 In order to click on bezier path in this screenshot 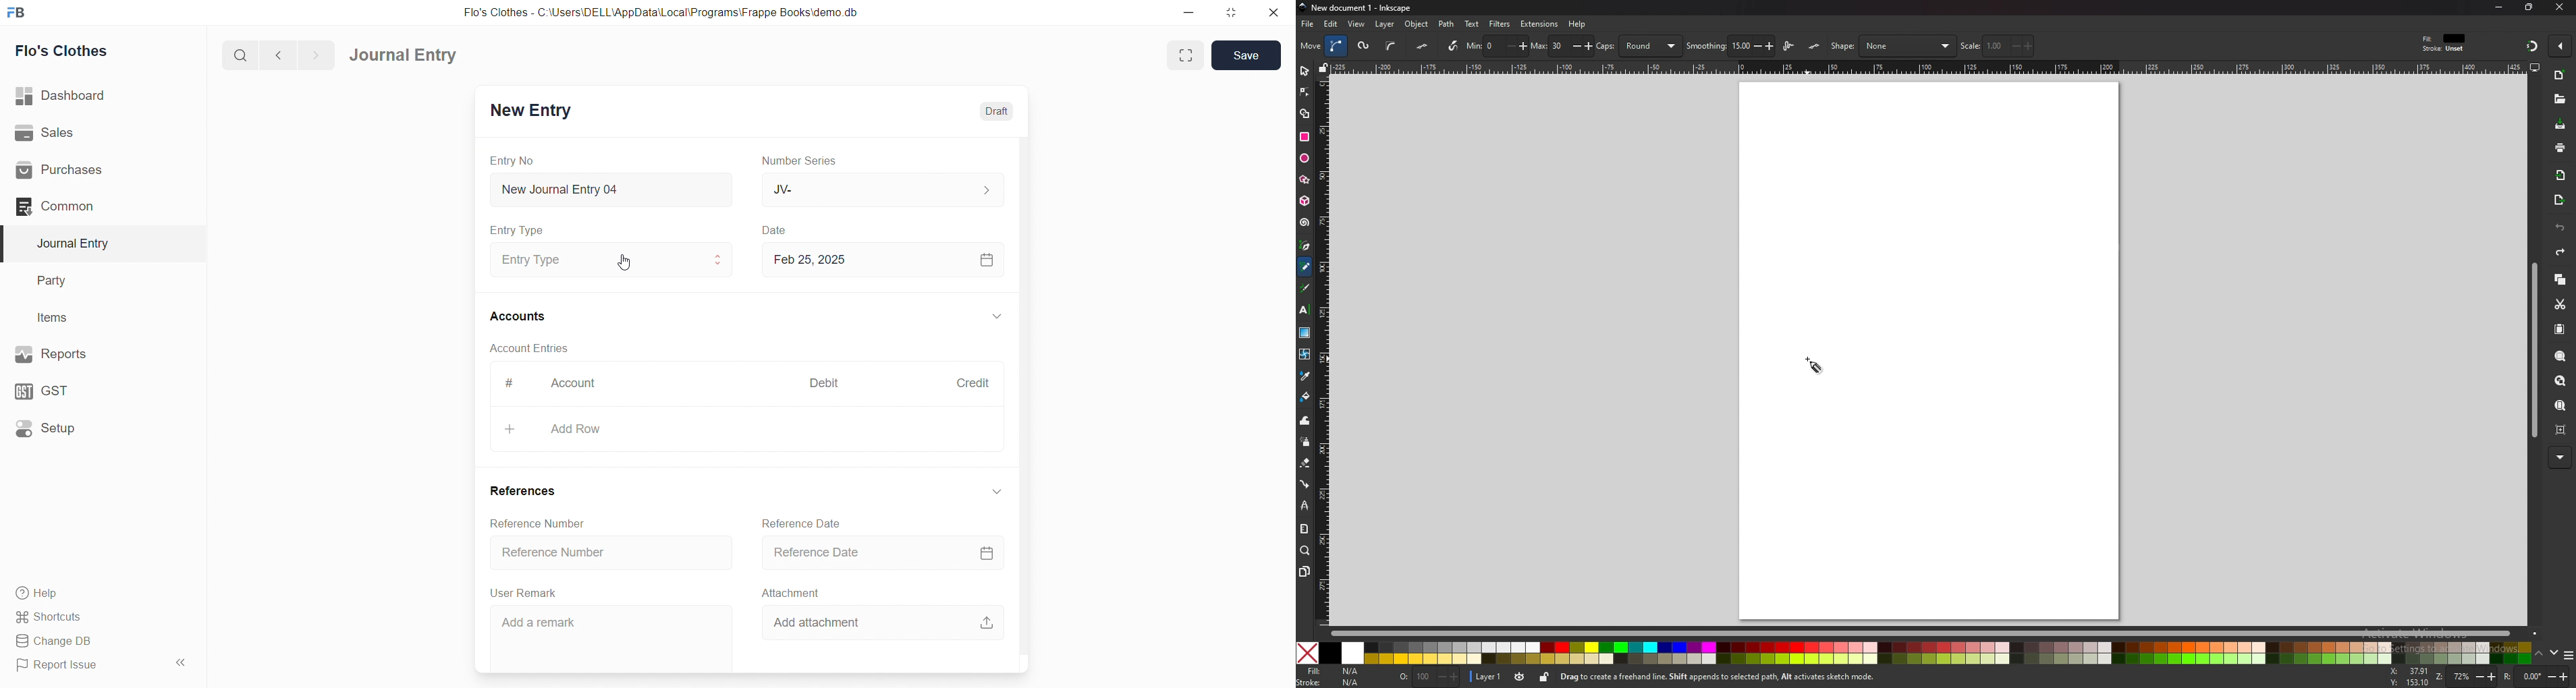, I will do `click(1338, 45)`.